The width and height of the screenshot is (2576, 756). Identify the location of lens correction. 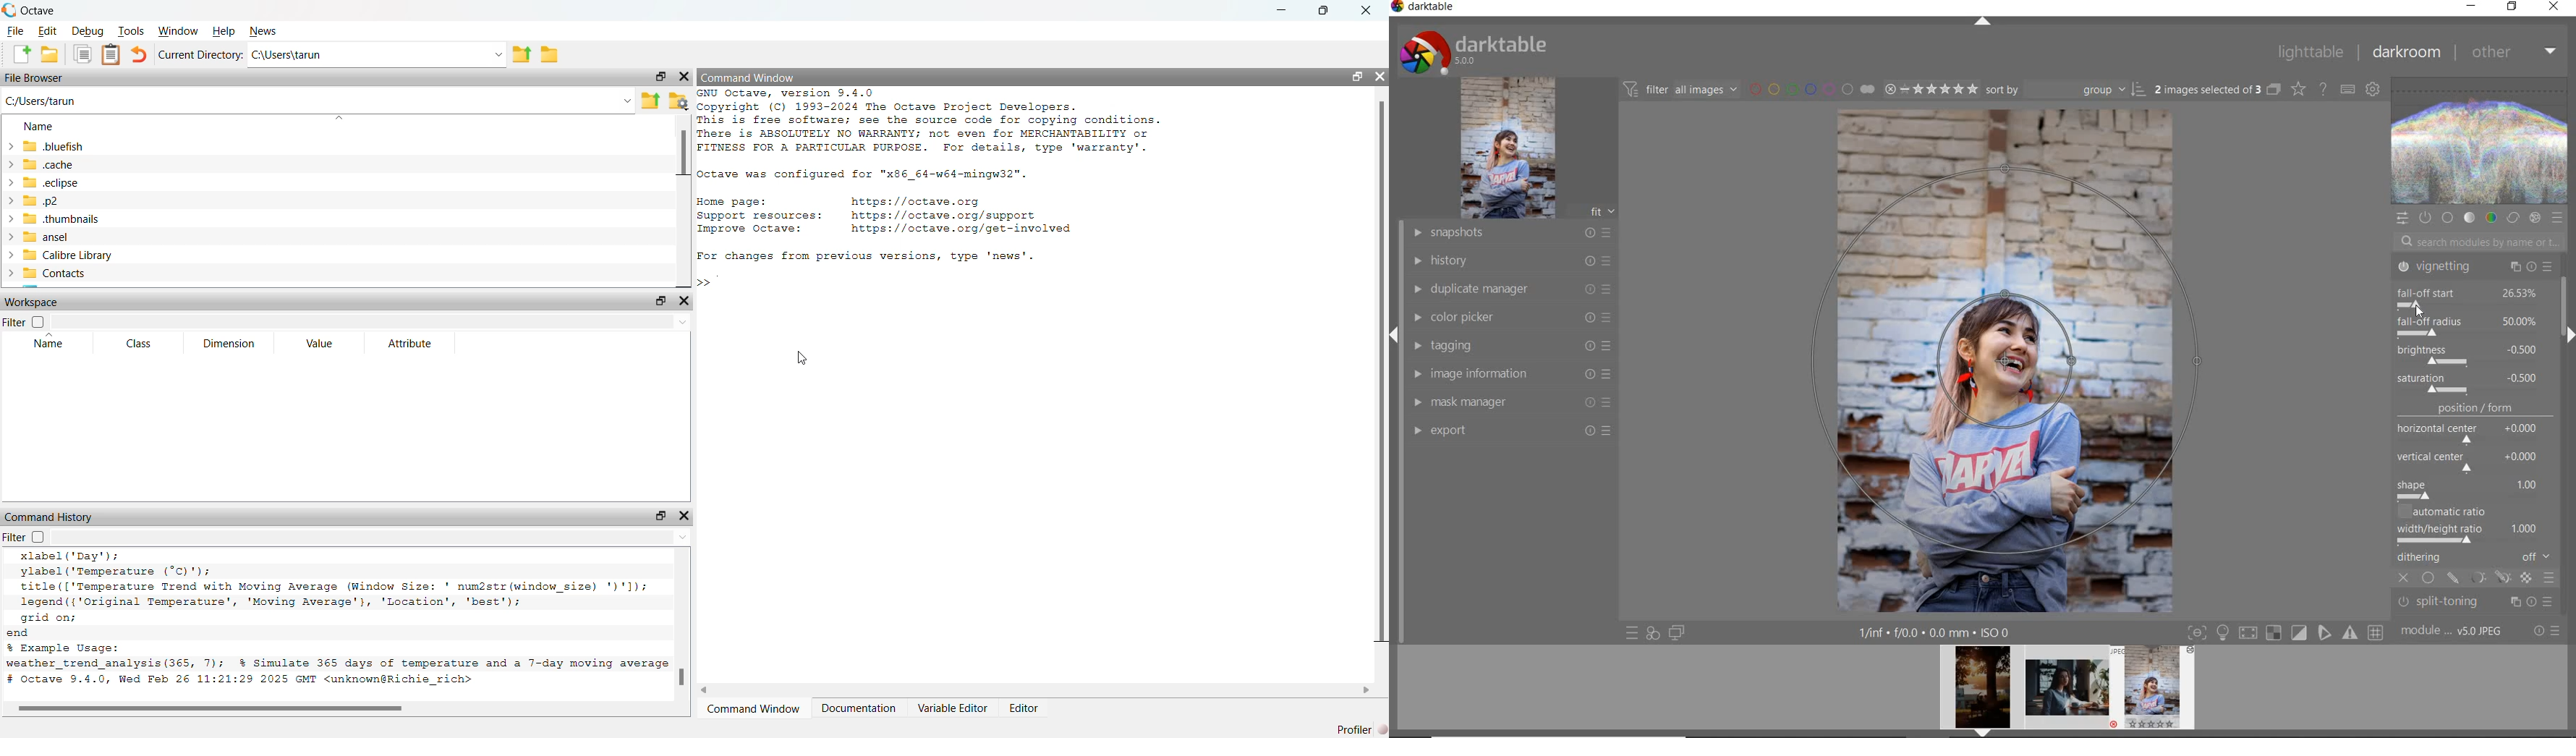
(2472, 607).